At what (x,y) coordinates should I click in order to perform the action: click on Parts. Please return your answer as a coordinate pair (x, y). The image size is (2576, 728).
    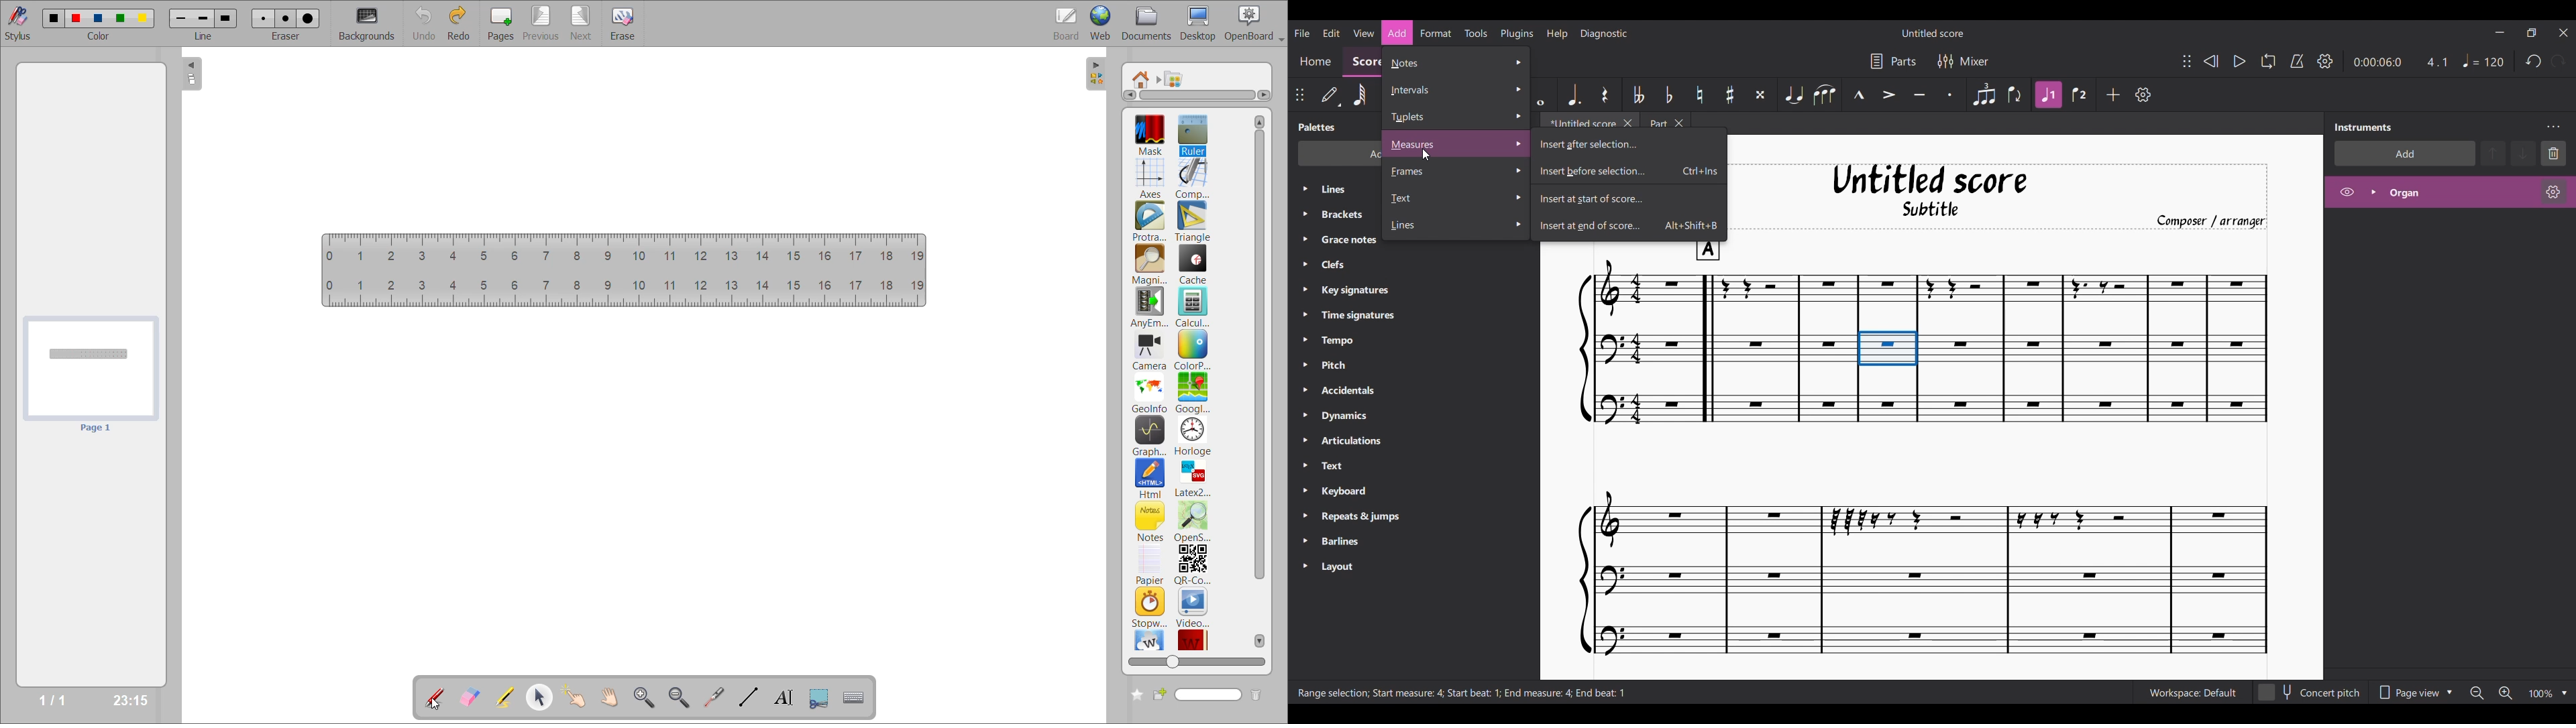
    Looking at the image, I should click on (1893, 62).